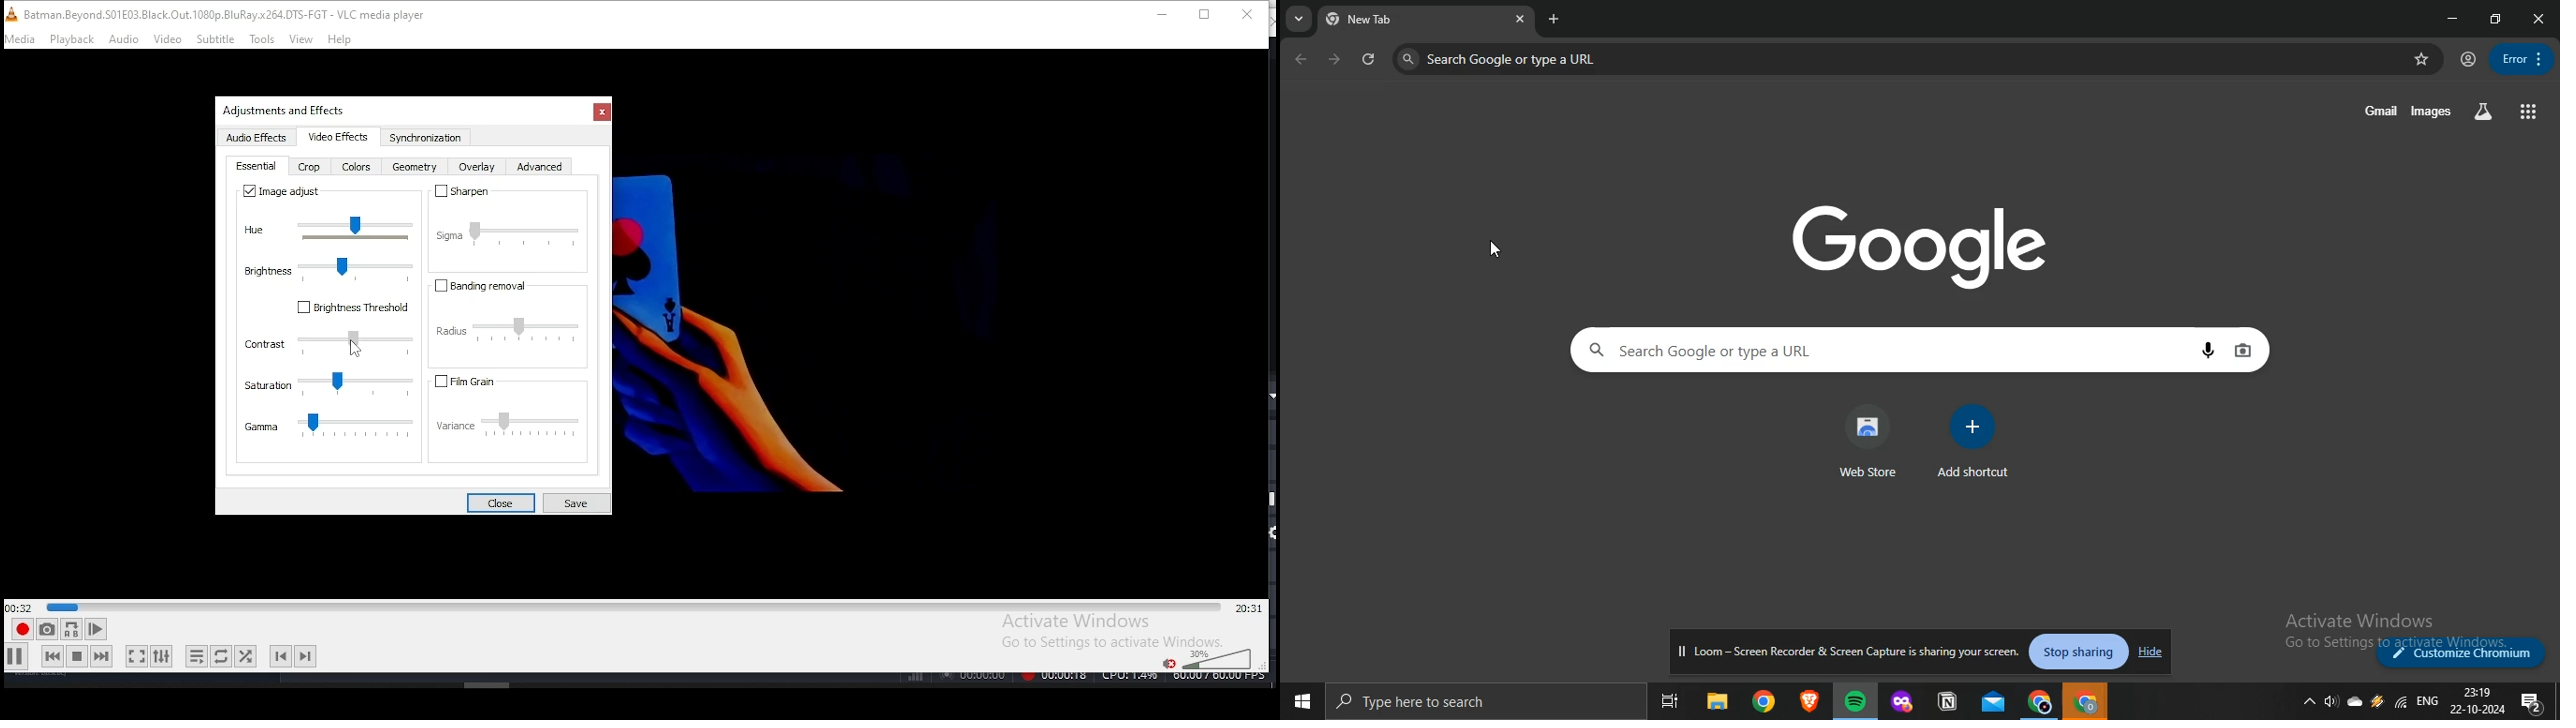 This screenshot has height=728, width=2576. What do you see at coordinates (196, 654) in the screenshot?
I see `toggle playlist` at bounding box center [196, 654].